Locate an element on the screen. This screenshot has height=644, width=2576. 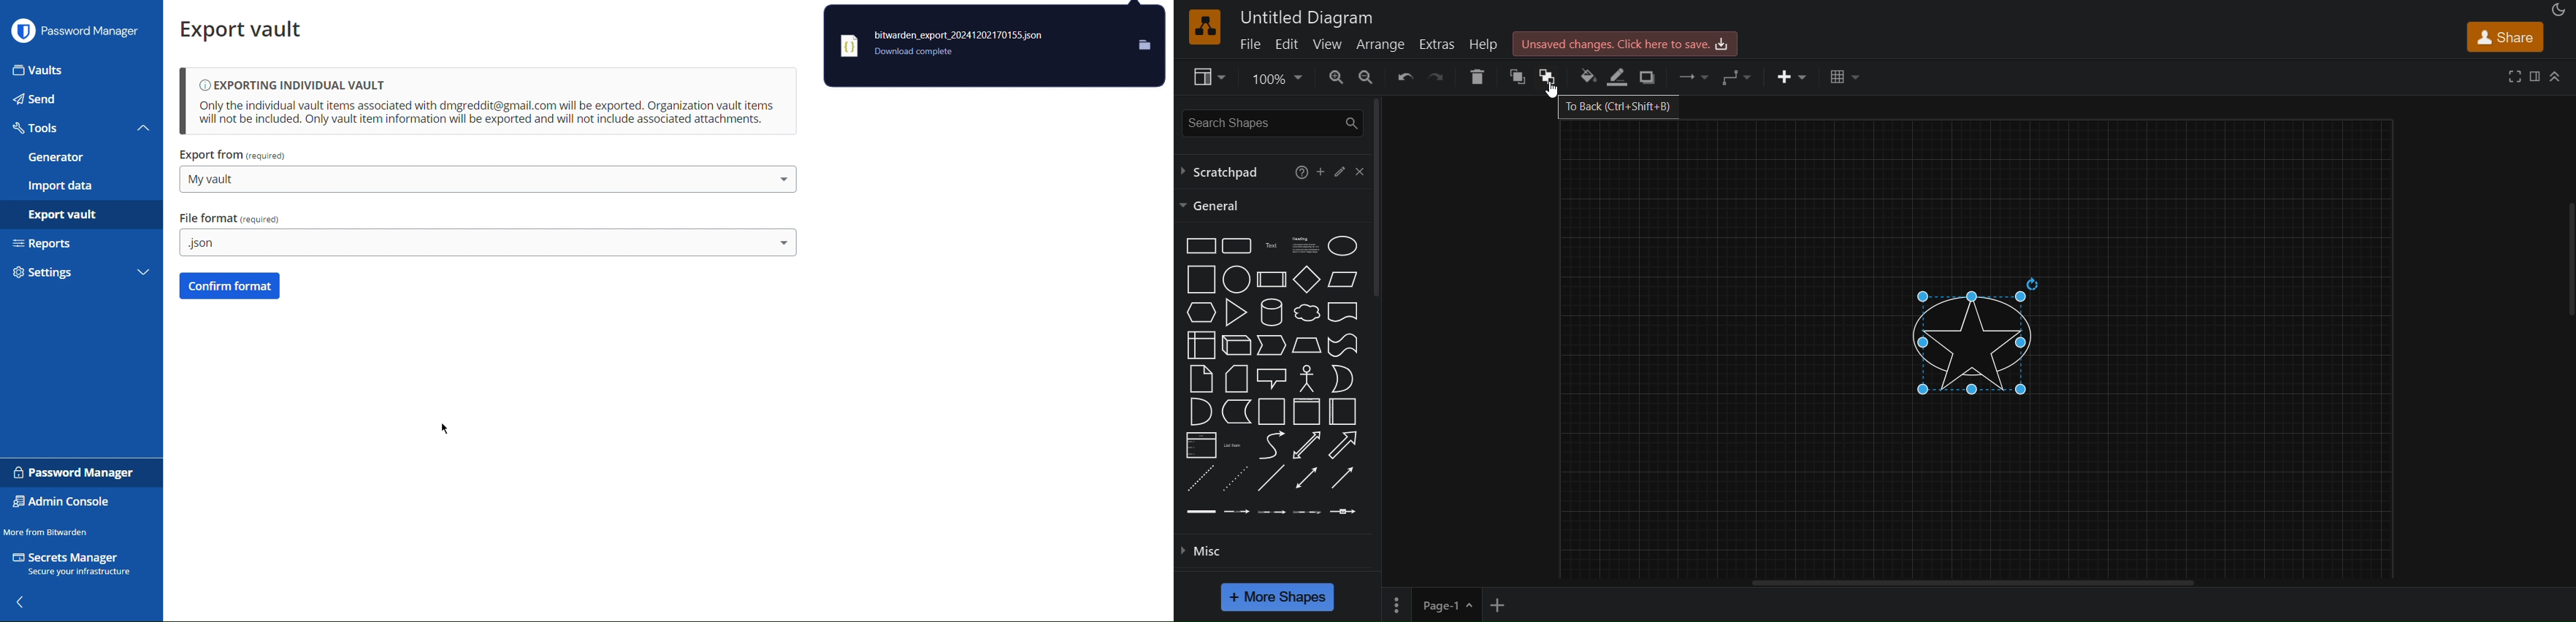
text is located at coordinates (1272, 245).